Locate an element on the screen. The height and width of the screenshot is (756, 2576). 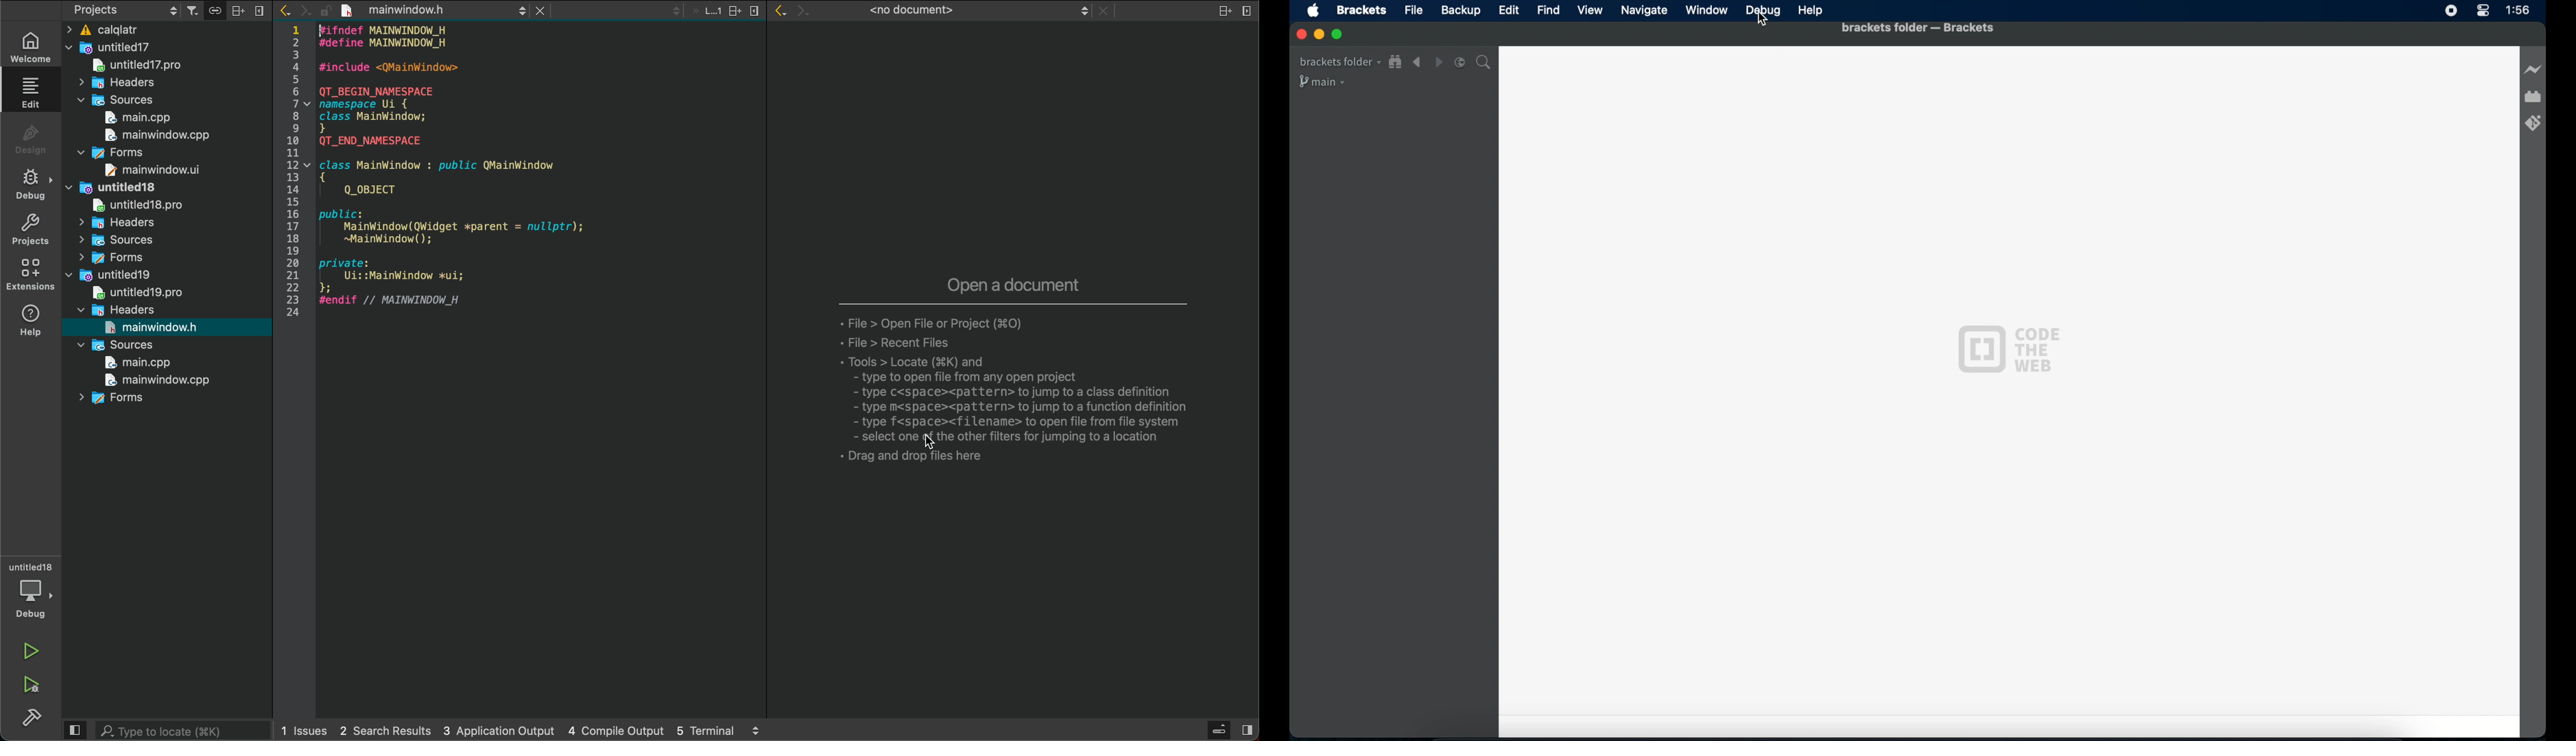
split editor vertical or horizontal is located at coordinates (1460, 62).